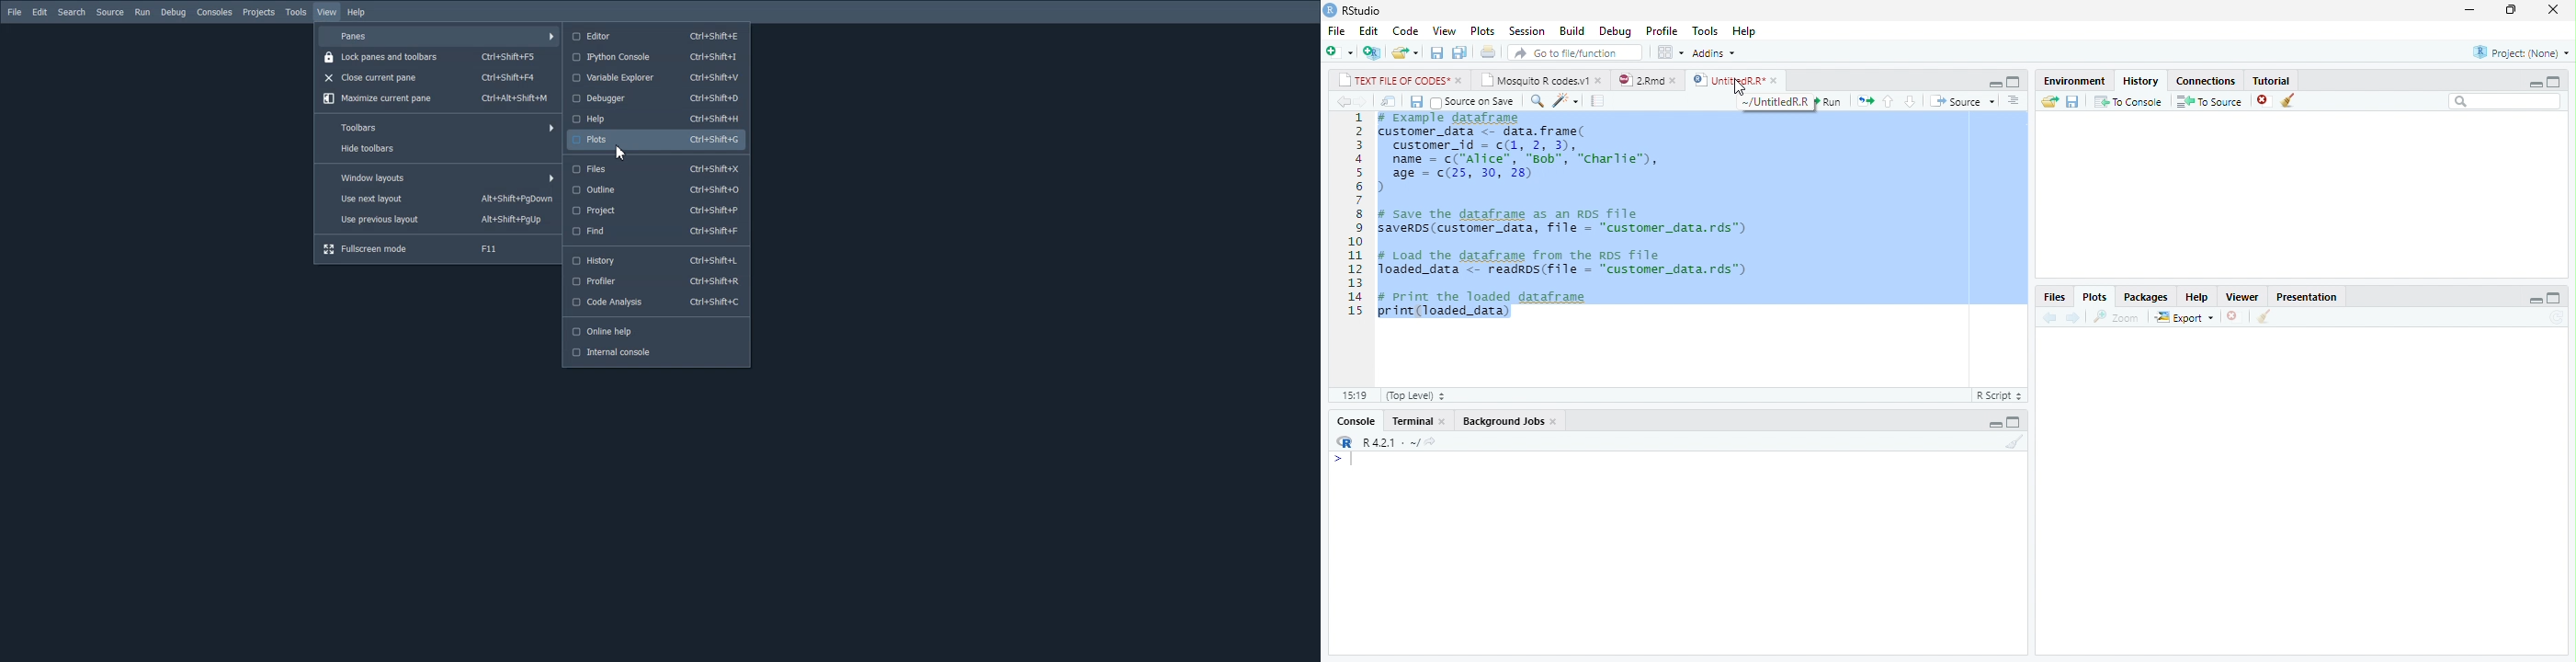  Describe the element at coordinates (1356, 421) in the screenshot. I see `Console` at that location.